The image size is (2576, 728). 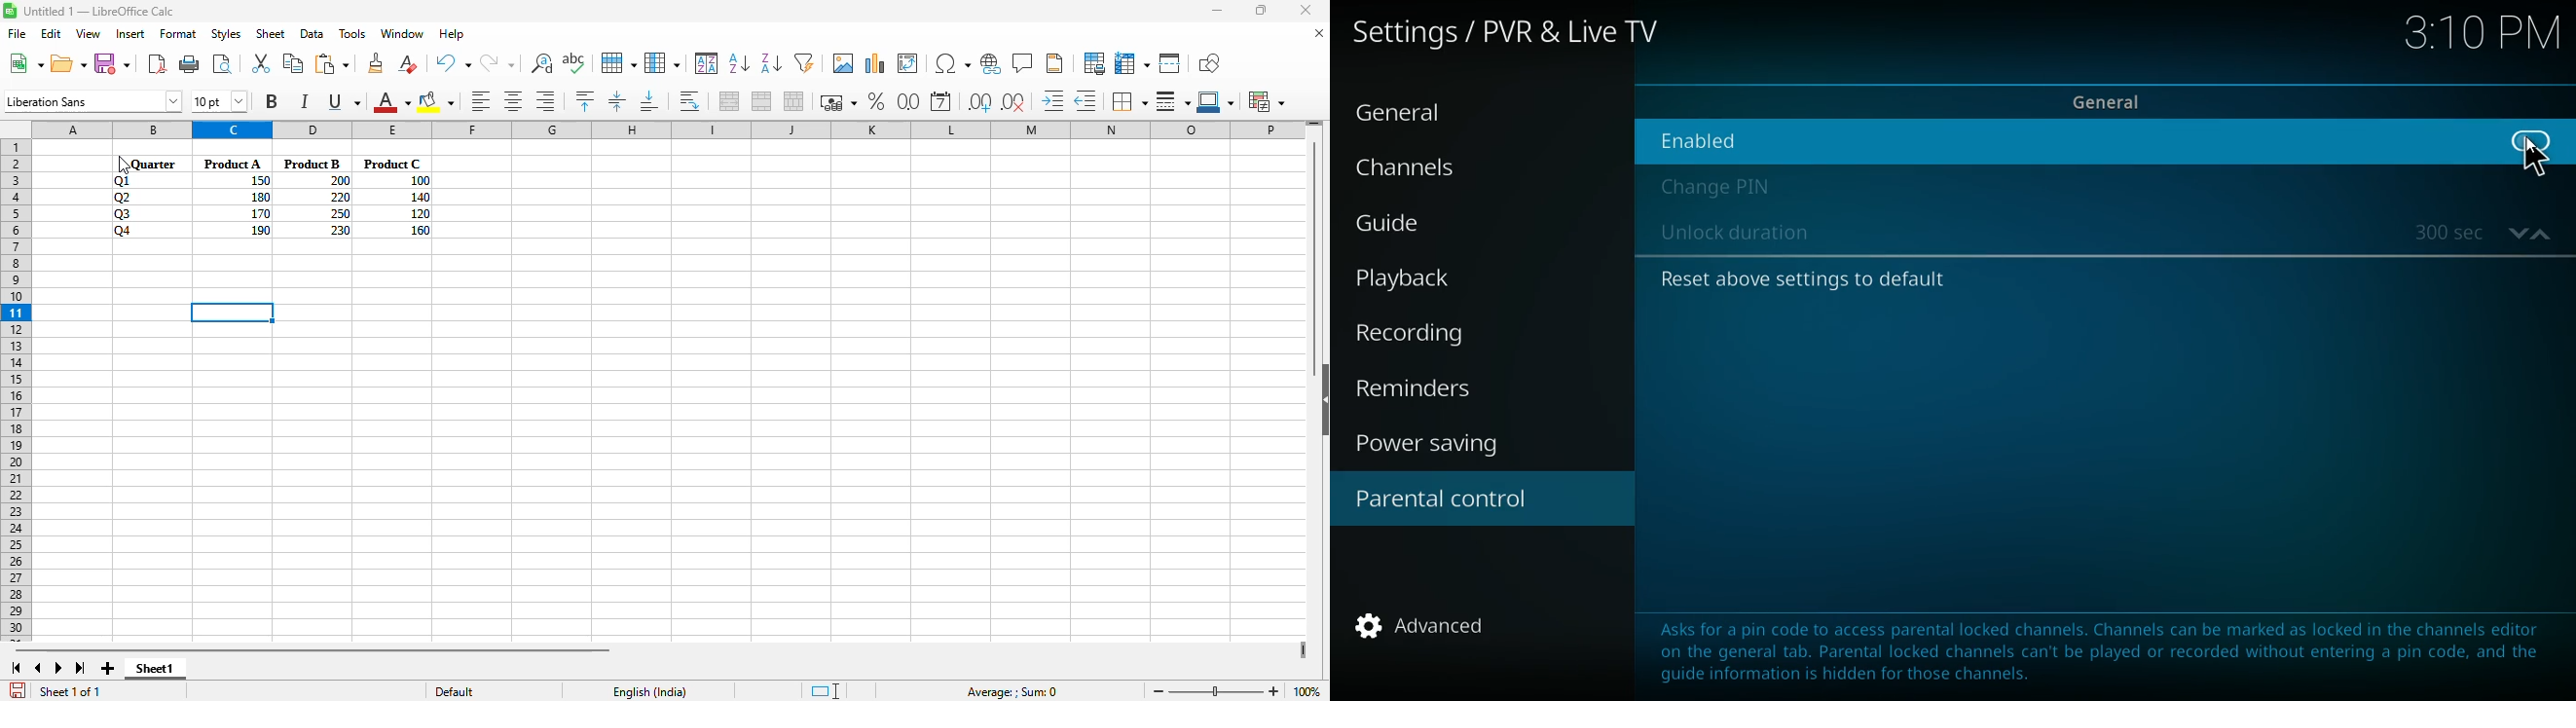 What do you see at coordinates (391, 101) in the screenshot?
I see `font color` at bounding box center [391, 101].